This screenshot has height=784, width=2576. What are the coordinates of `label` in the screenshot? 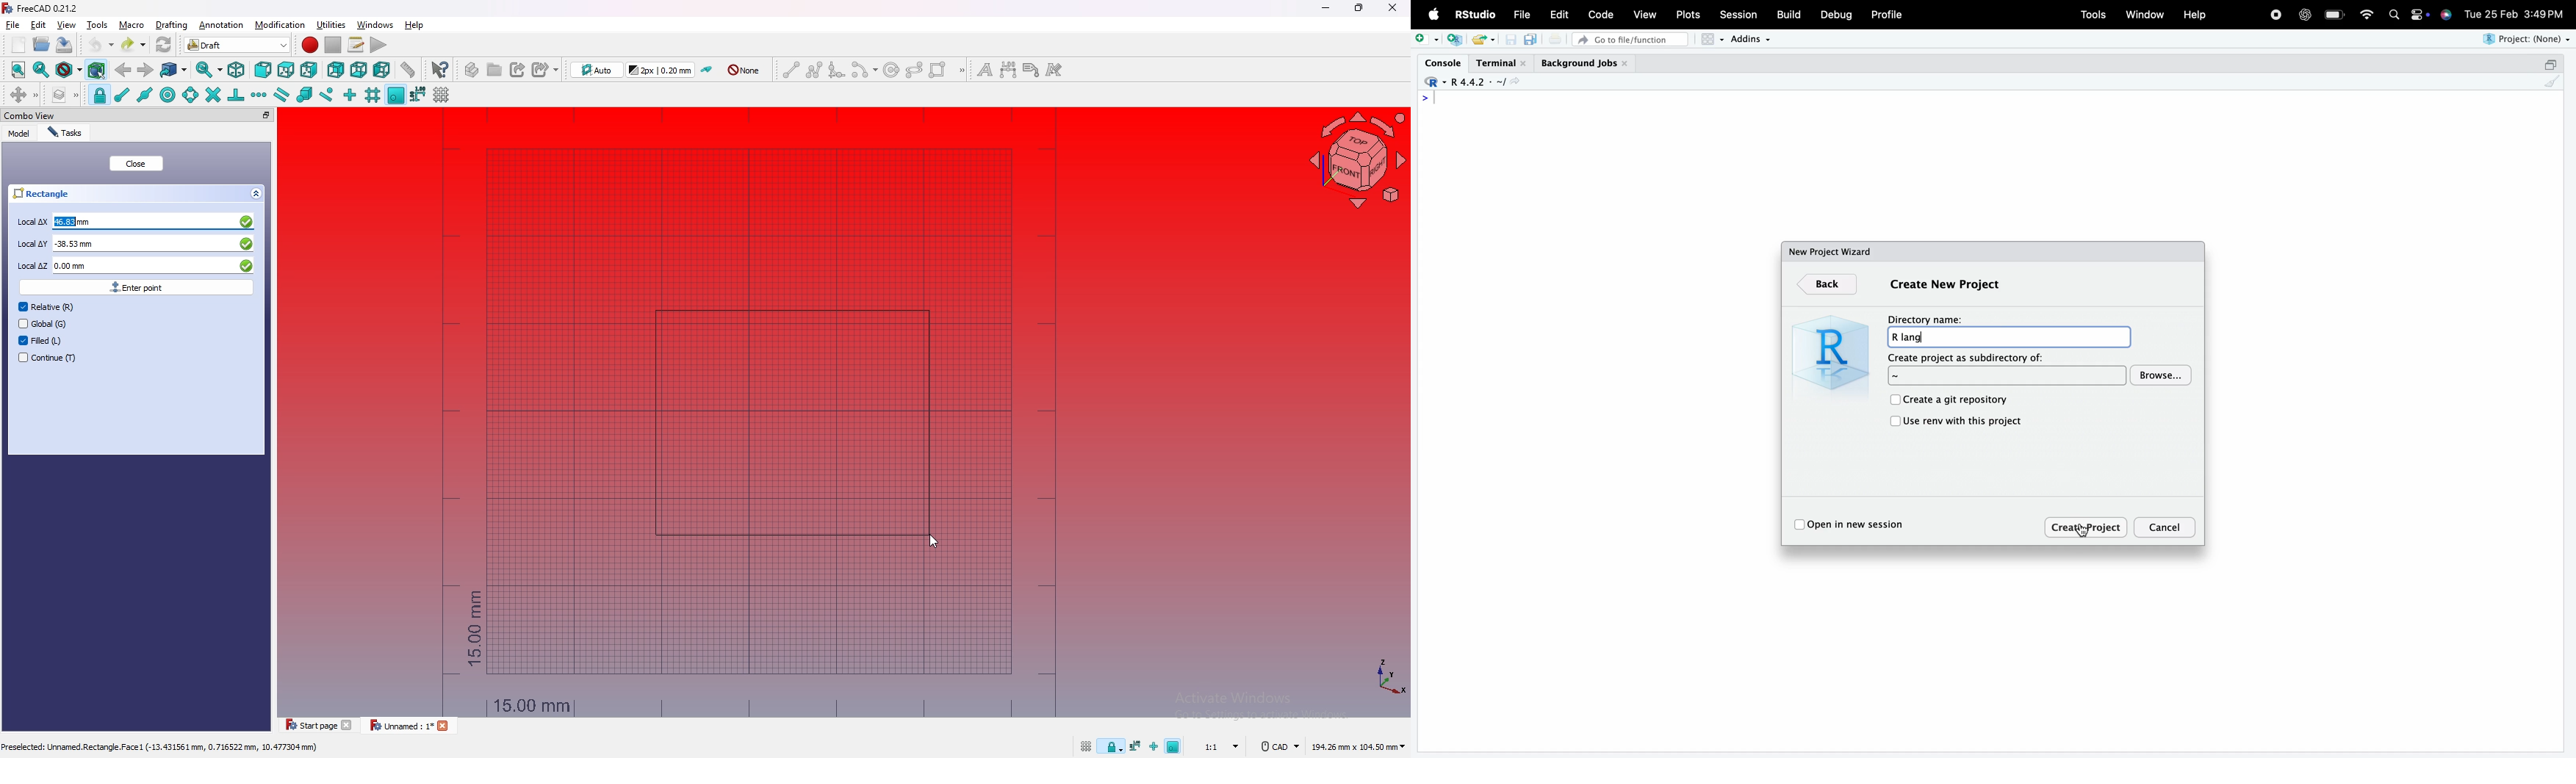 It's located at (1032, 70).